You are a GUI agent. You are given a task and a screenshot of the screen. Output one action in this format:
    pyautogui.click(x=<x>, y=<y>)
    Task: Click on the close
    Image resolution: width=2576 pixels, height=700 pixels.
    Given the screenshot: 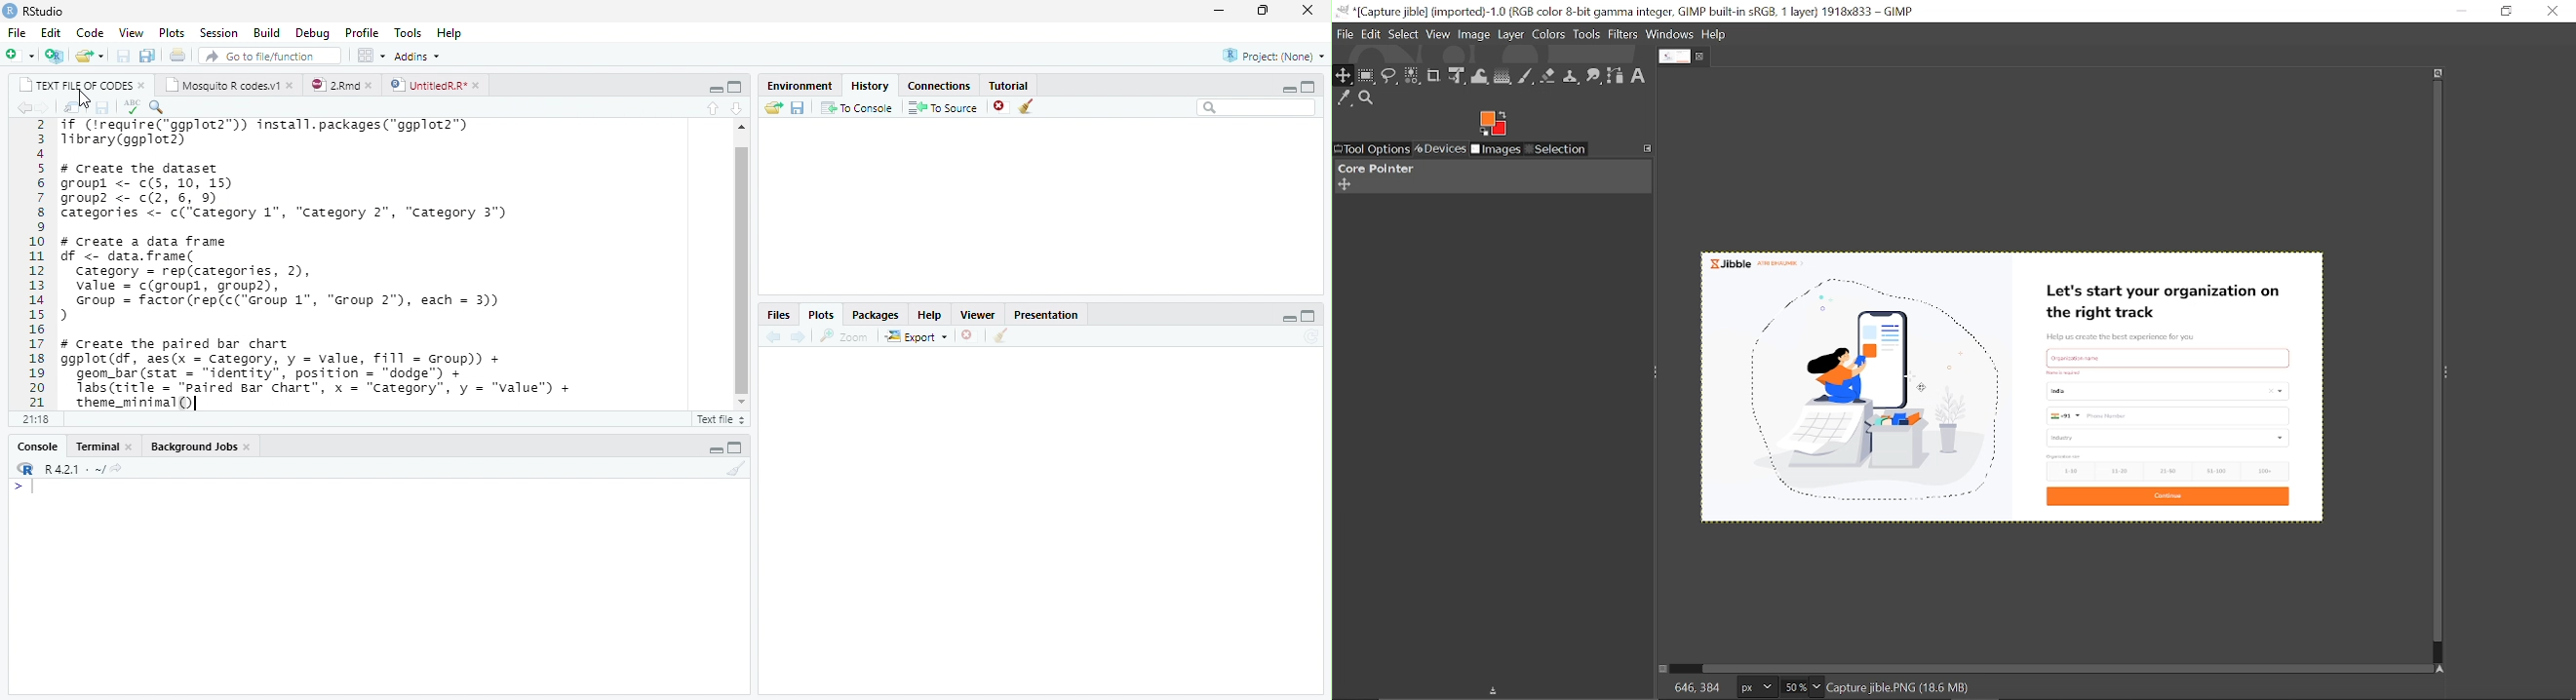 What is the action you would take?
    pyautogui.click(x=130, y=446)
    